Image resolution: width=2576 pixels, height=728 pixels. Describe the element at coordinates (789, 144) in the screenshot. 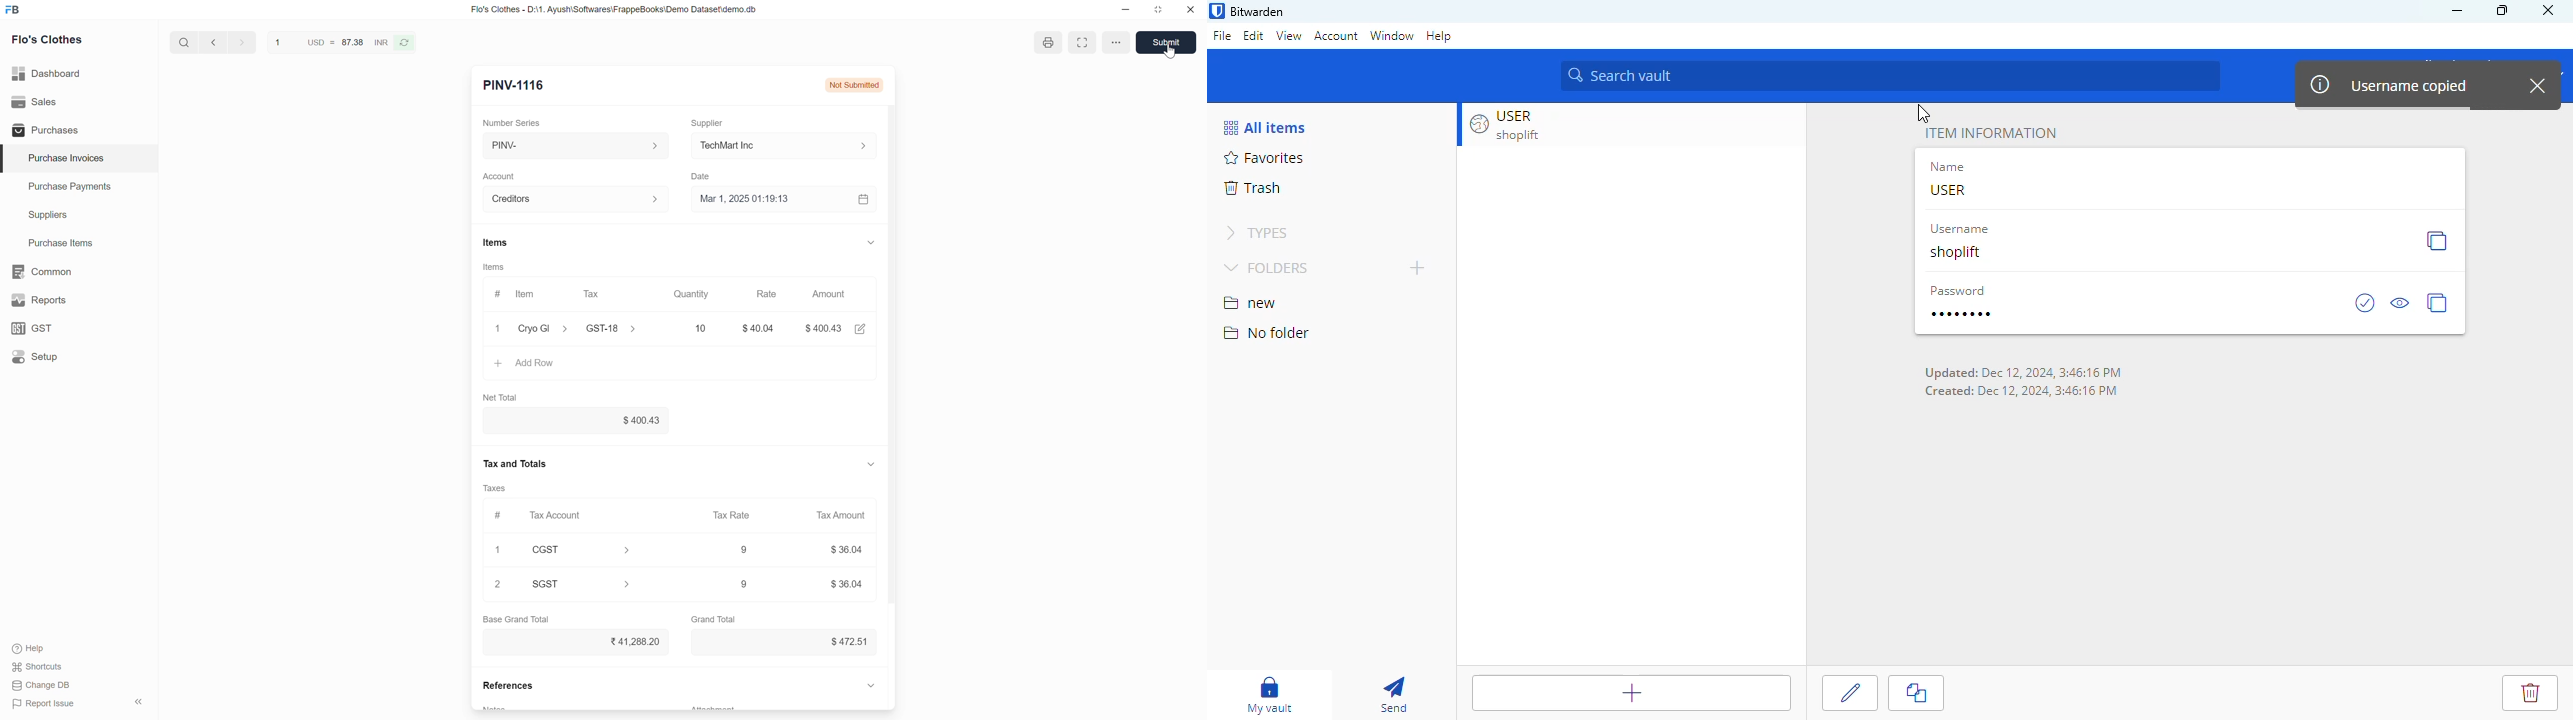

I see `TechMart Inc.` at that location.